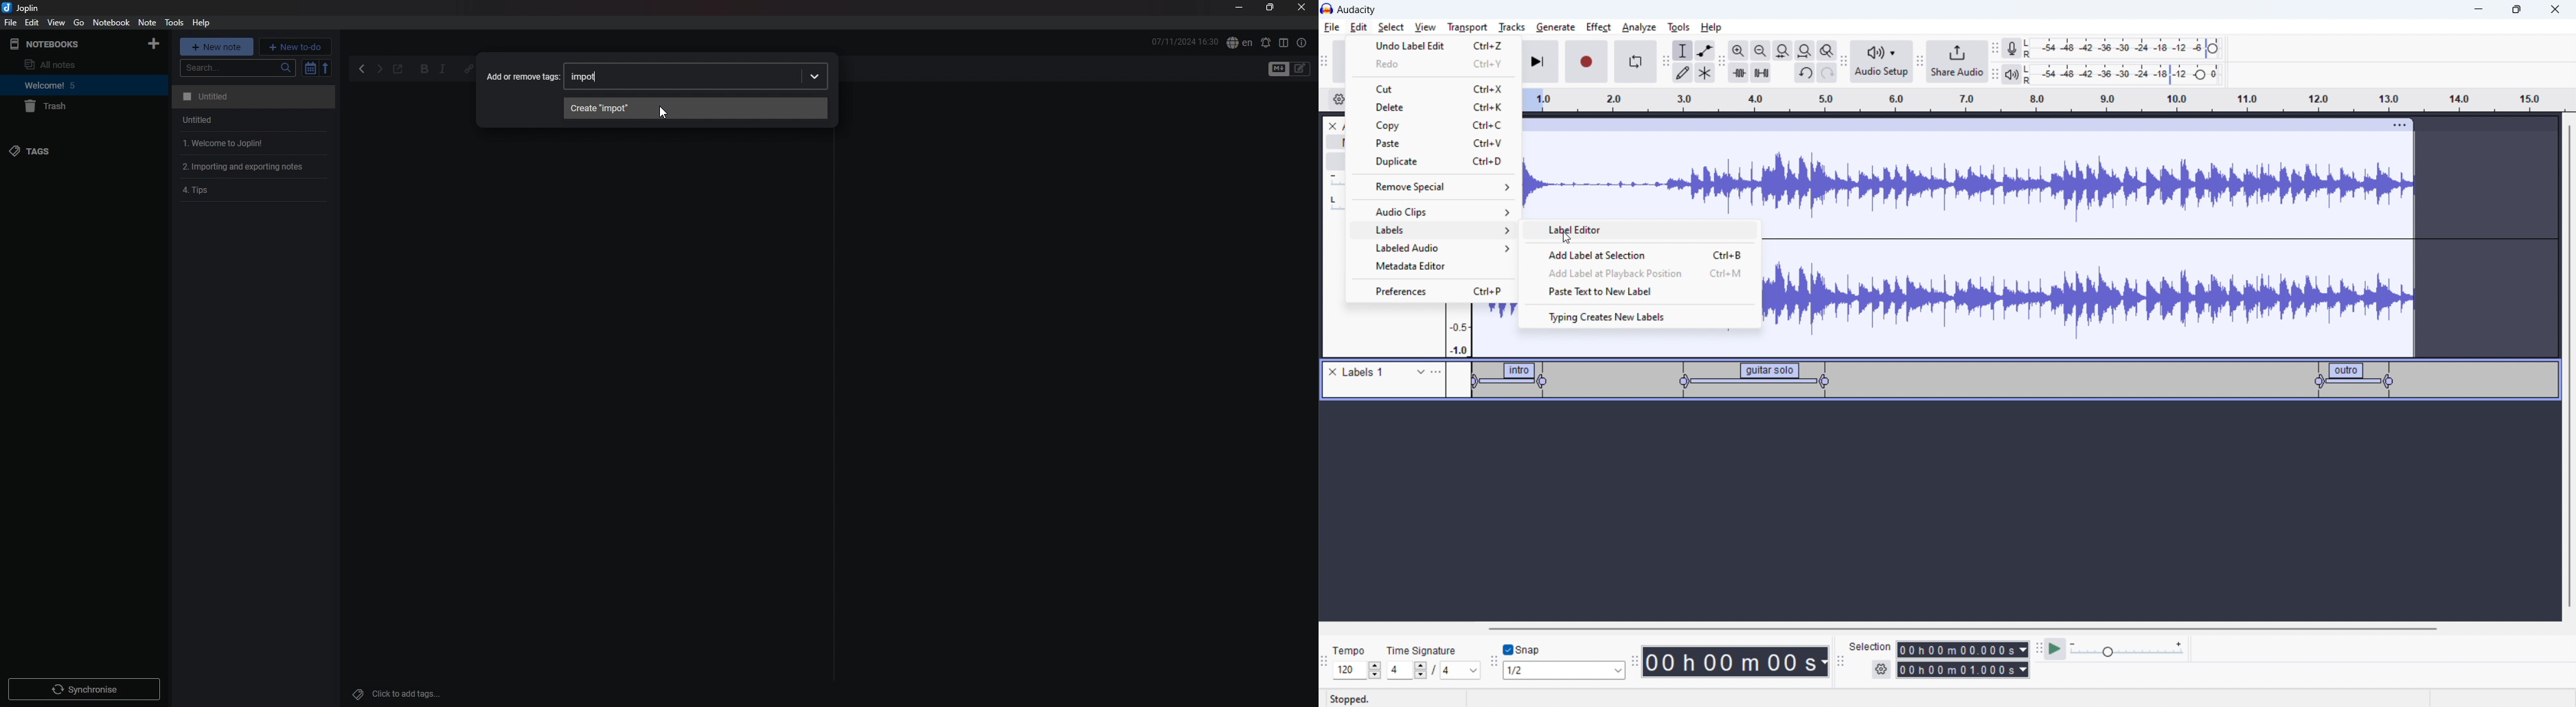 The width and height of the screenshot is (2576, 728). I want to click on set tempo, so click(1359, 670).